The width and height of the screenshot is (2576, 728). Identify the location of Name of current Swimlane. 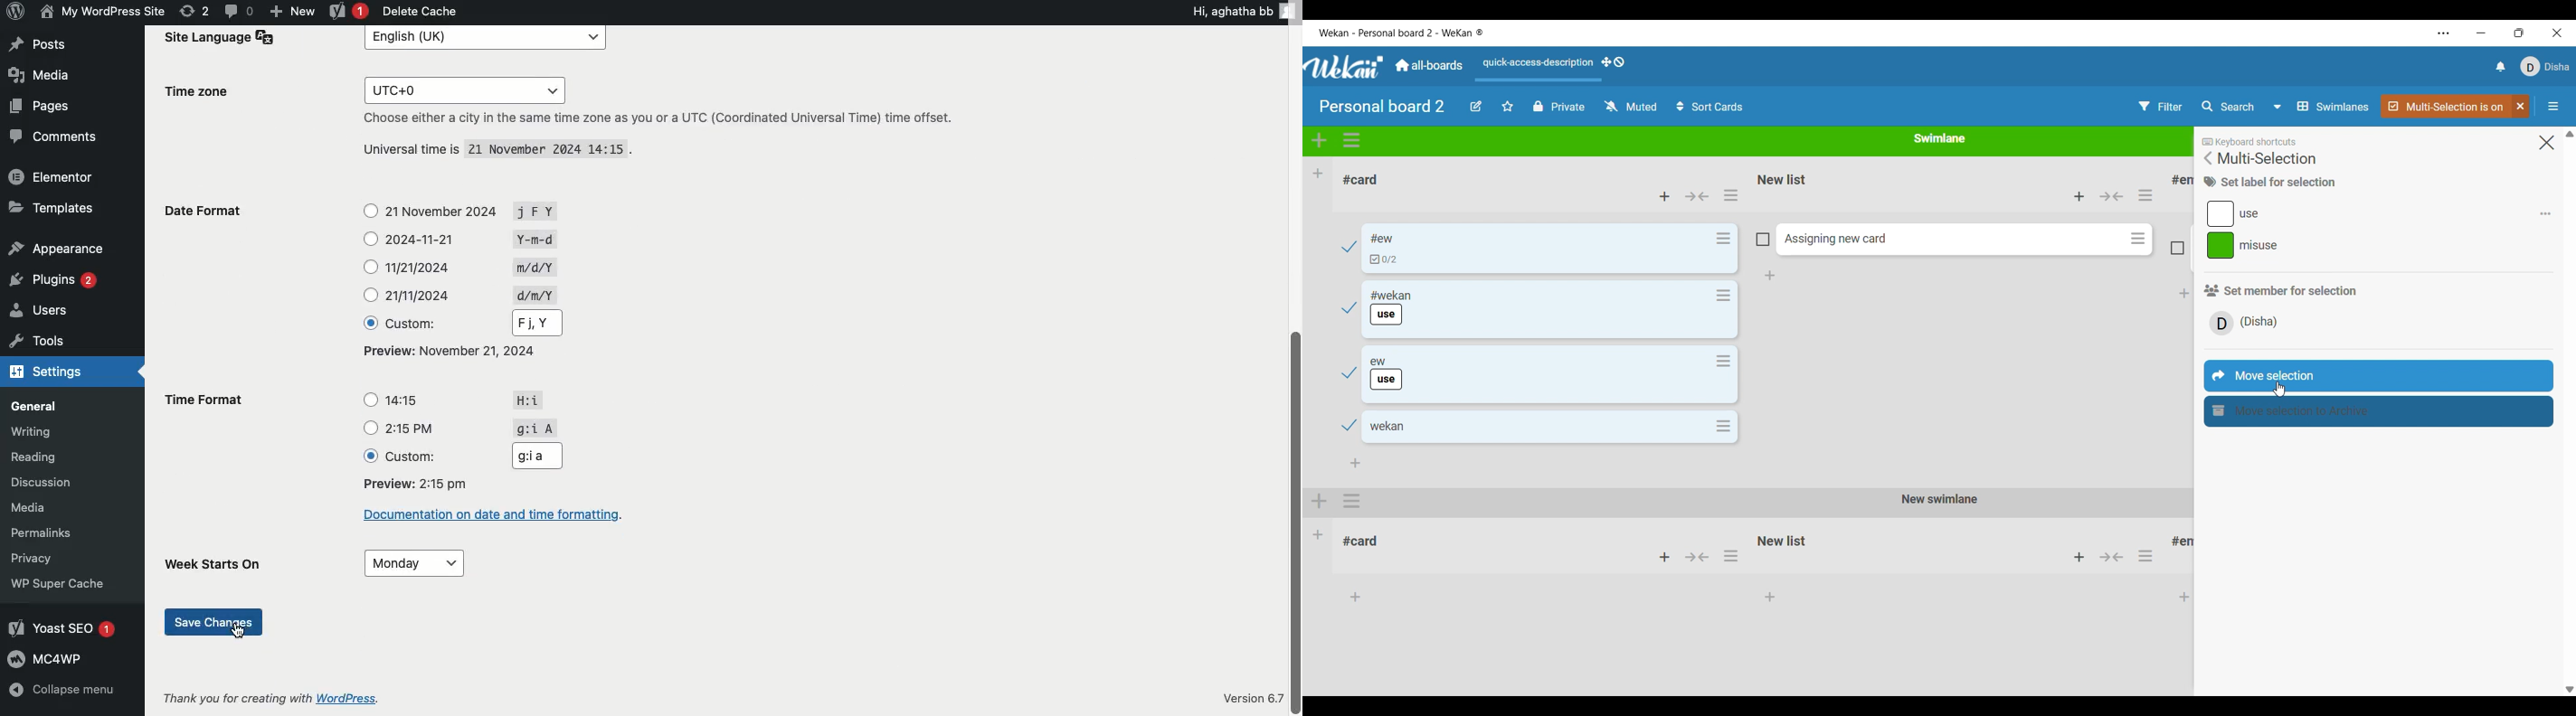
(1941, 137).